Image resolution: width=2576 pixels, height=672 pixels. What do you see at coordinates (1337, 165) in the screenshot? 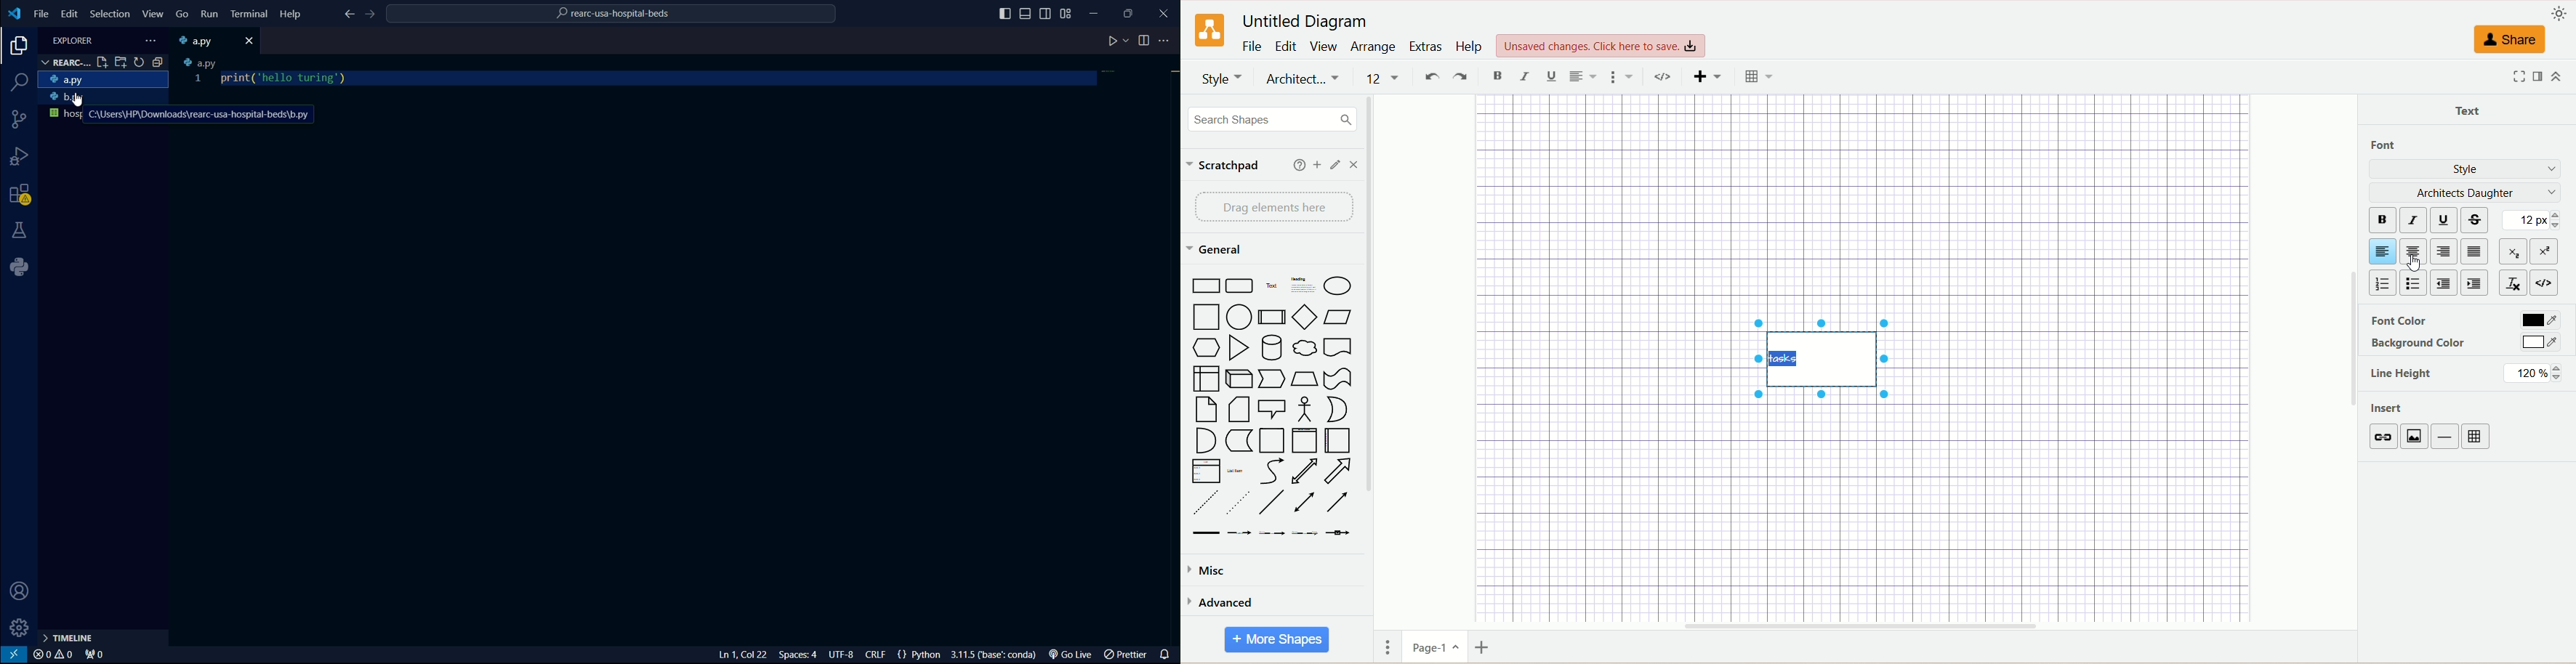
I see `edit` at bounding box center [1337, 165].